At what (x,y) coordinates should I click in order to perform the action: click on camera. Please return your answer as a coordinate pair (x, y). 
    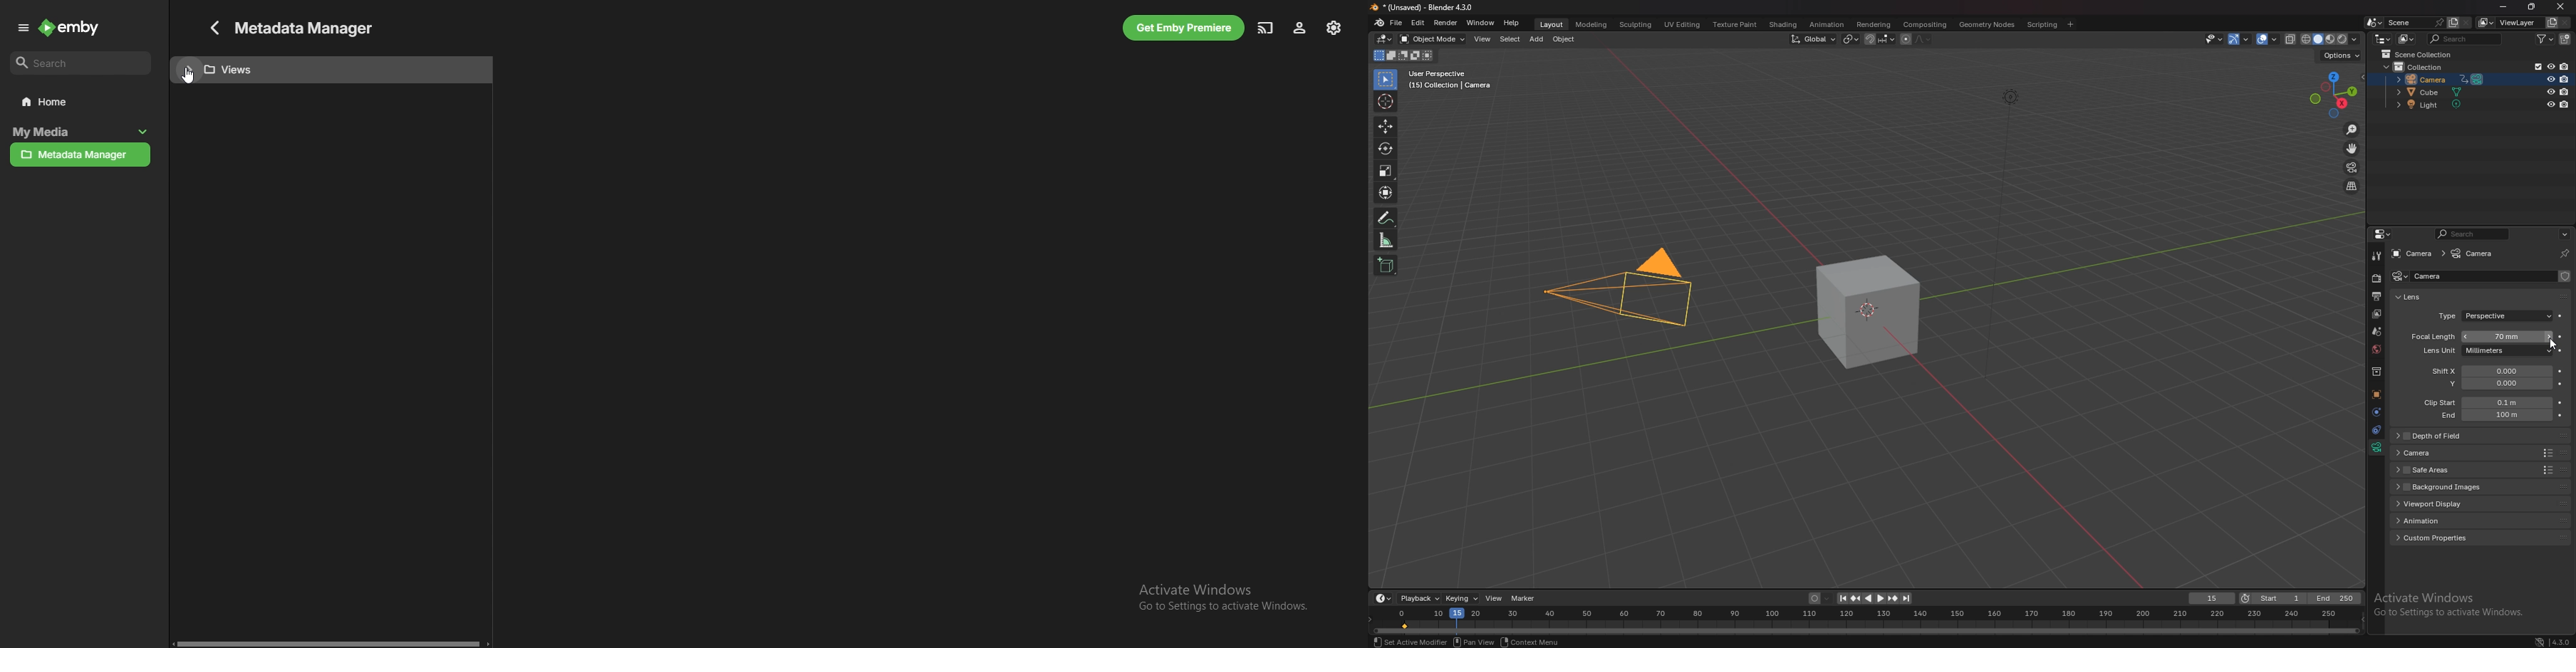
    Looking at the image, I should click on (2400, 277).